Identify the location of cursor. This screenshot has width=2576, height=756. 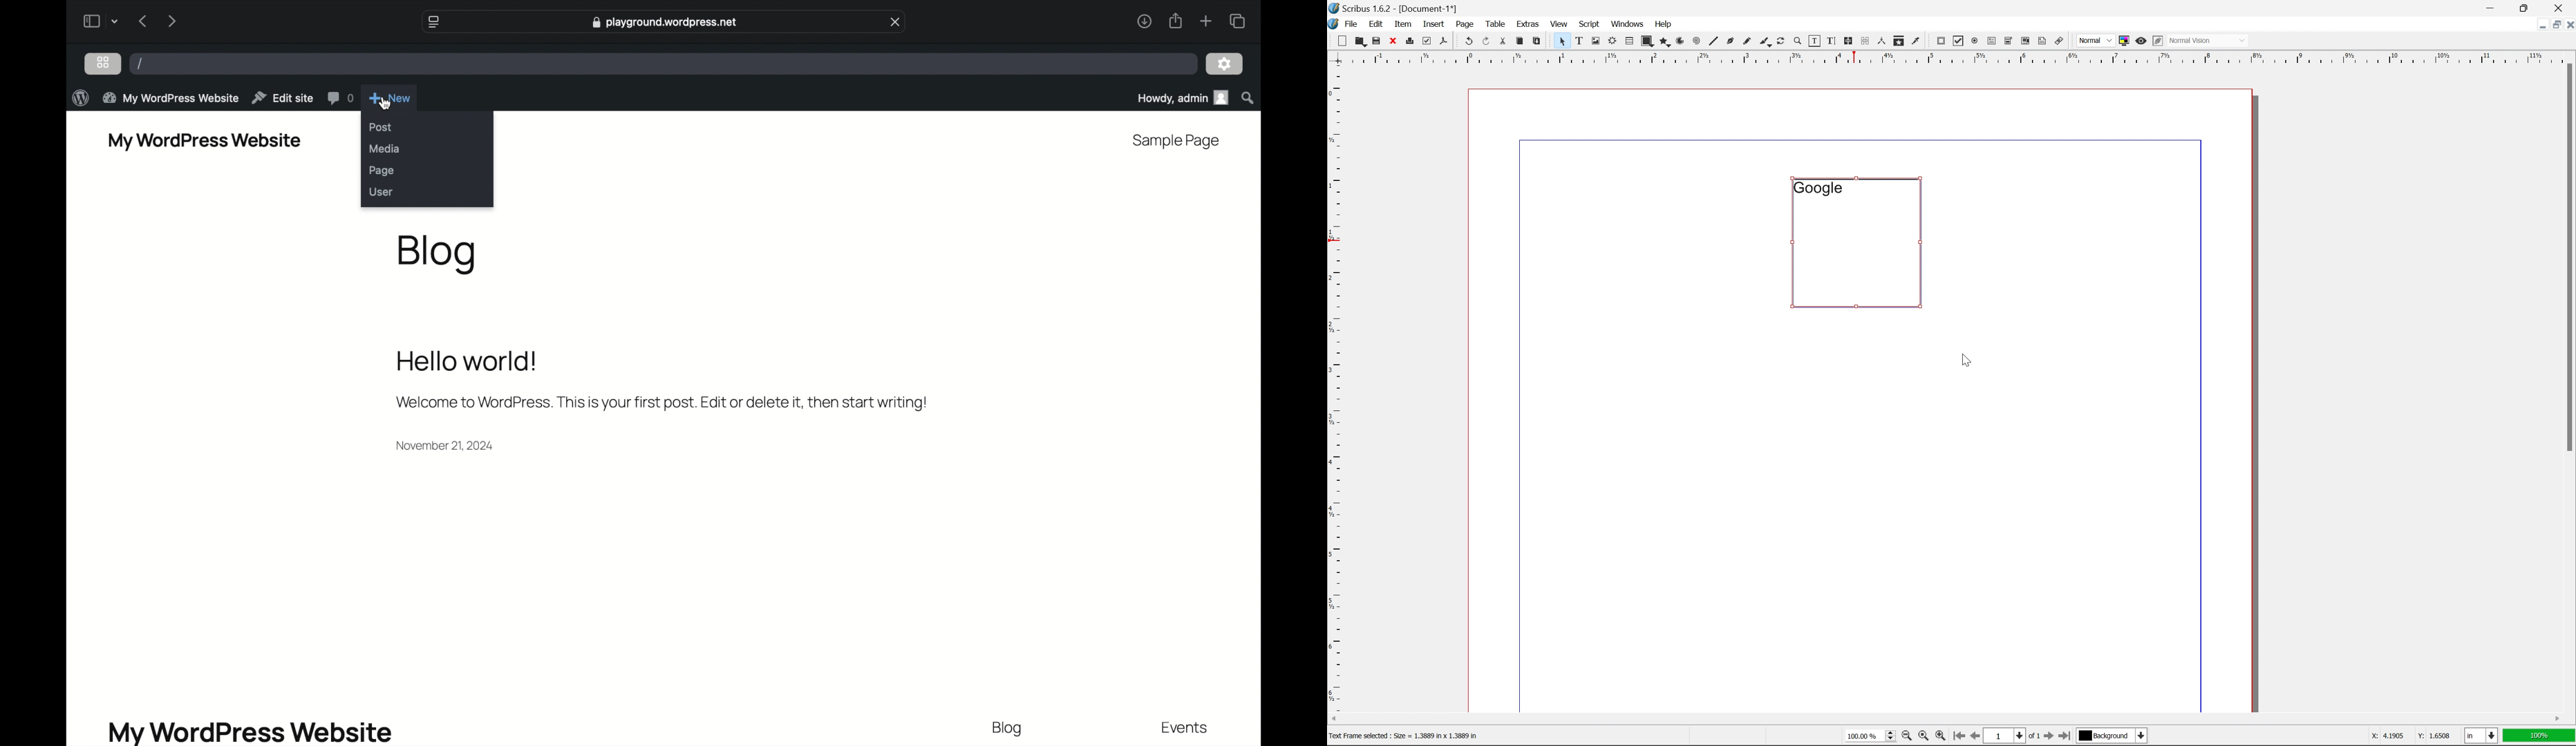
(1967, 358).